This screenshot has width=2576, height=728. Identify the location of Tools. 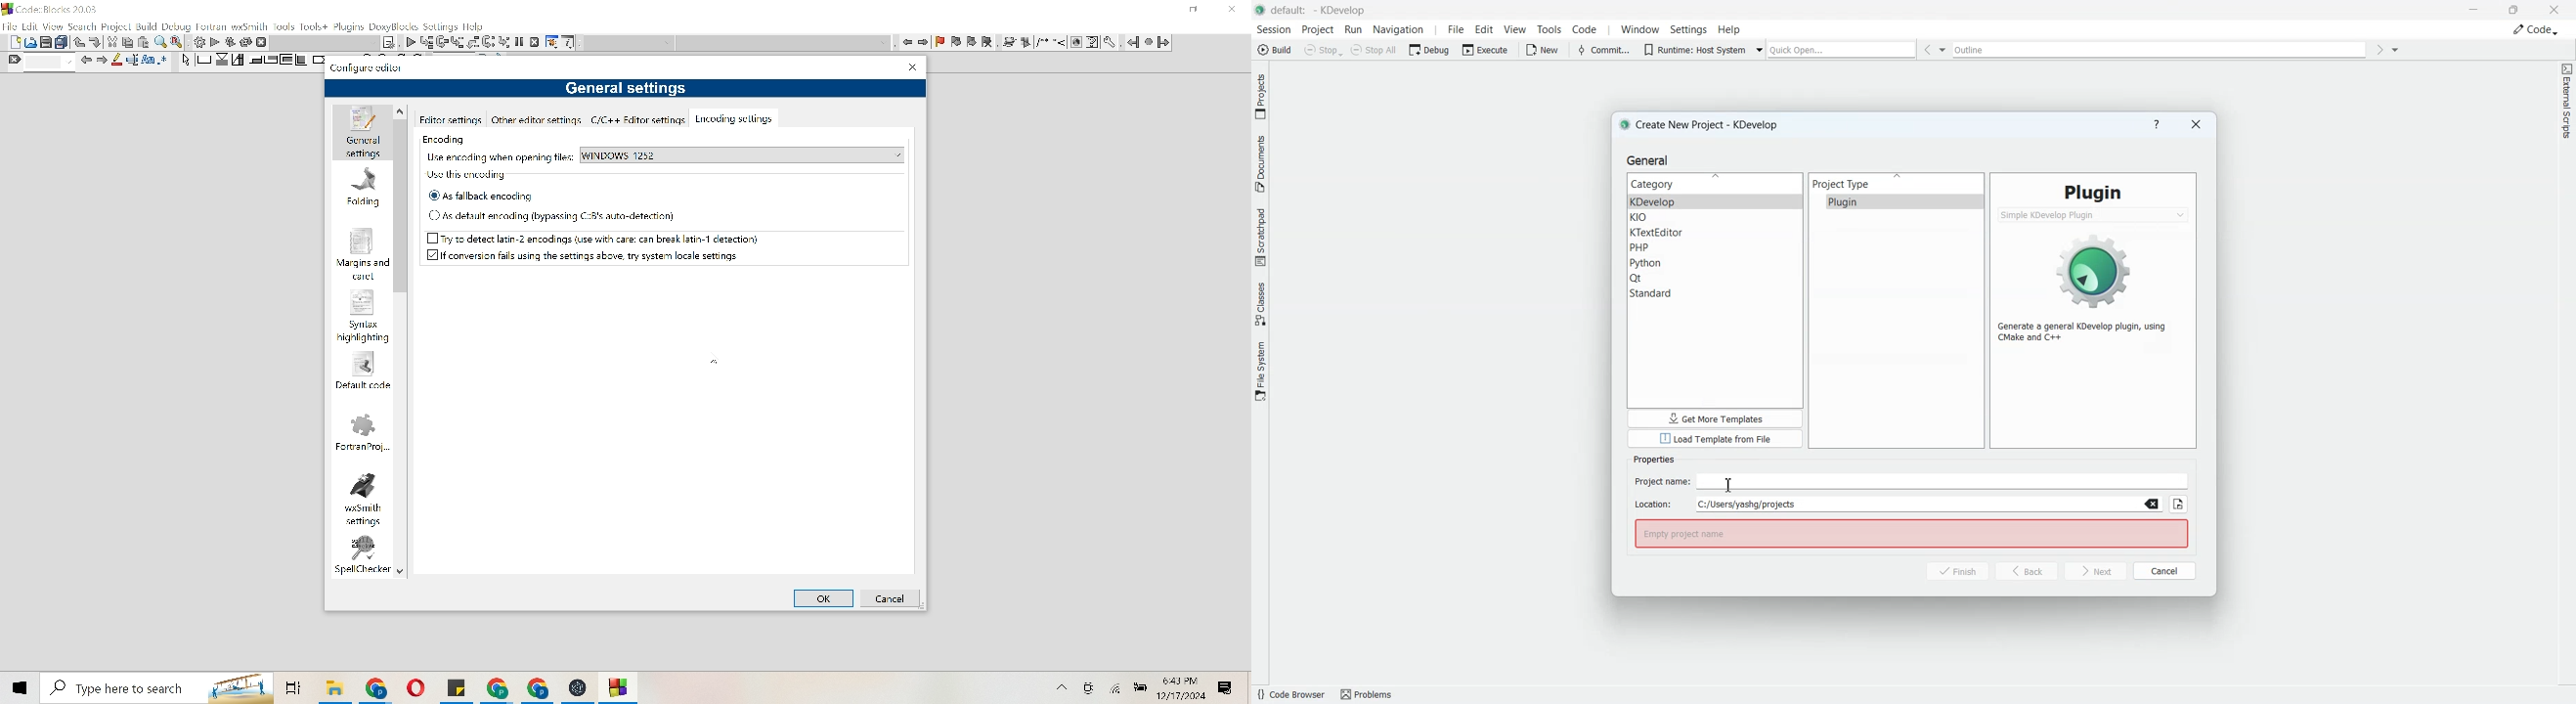
(284, 27).